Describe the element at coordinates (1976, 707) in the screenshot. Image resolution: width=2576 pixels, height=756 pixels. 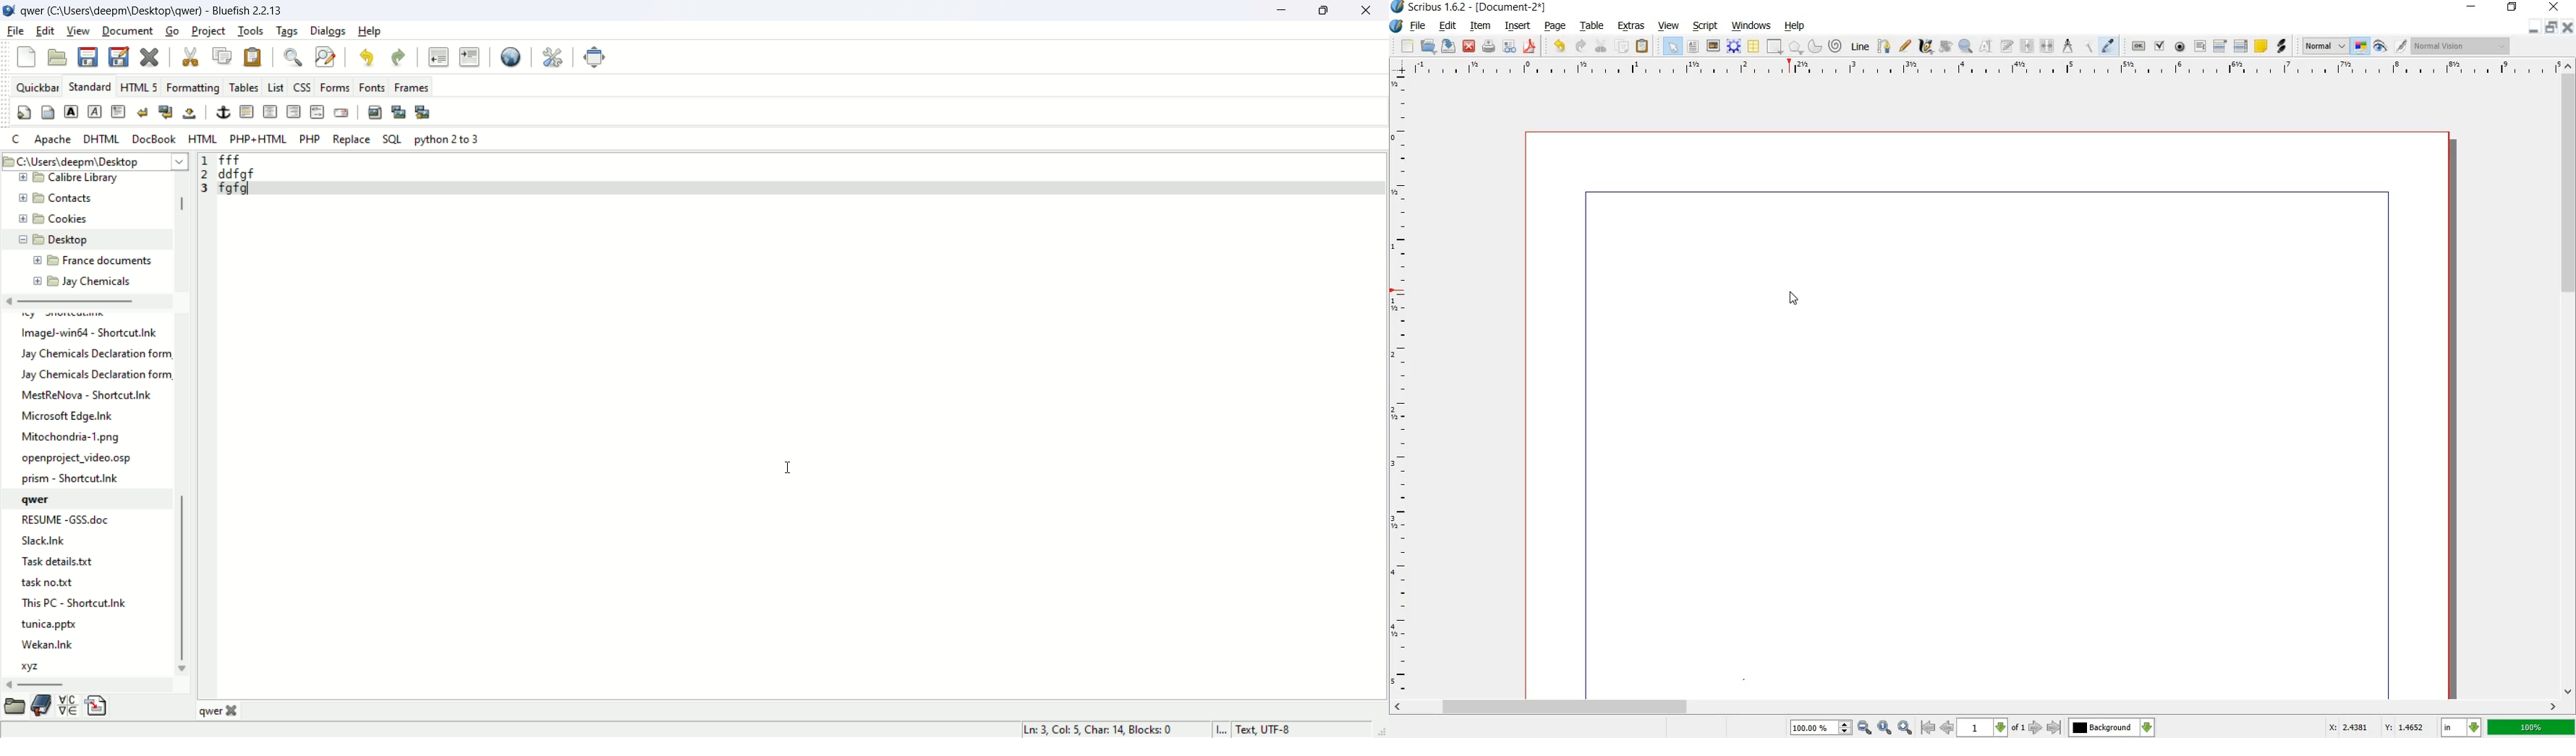
I see `SCROLLBAR` at that location.